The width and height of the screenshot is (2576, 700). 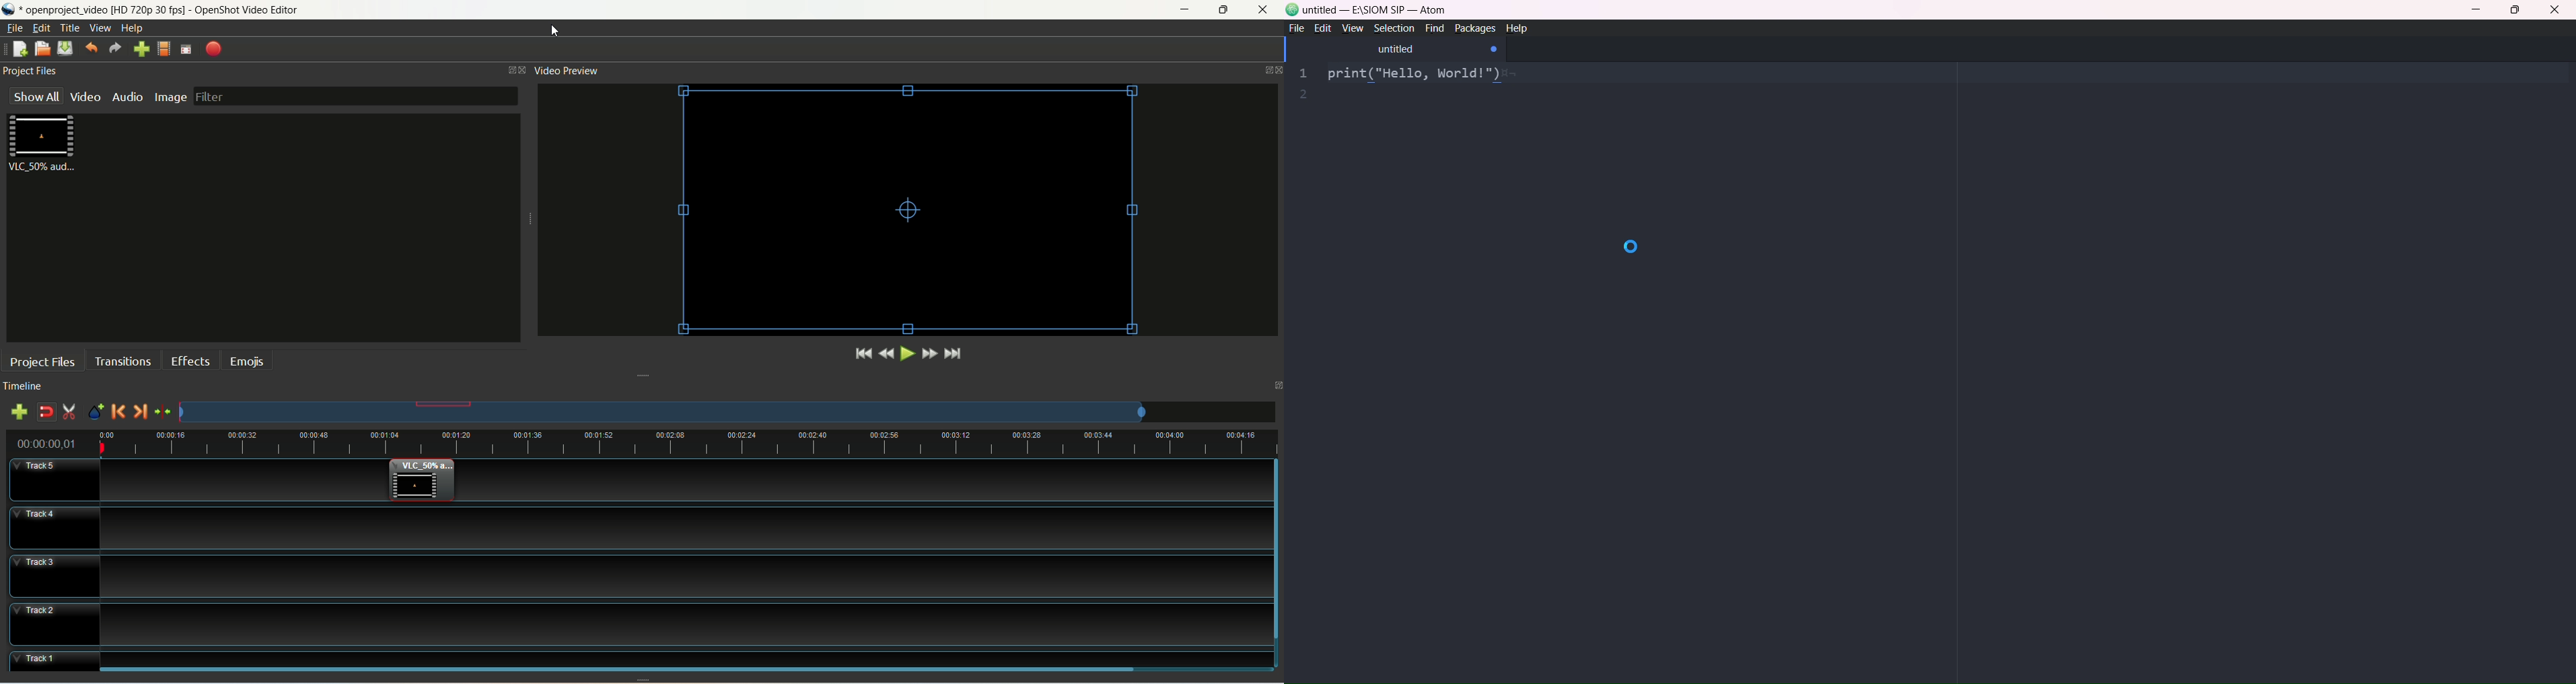 What do you see at coordinates (518, 70) in the screenshot?
I see `Panel control menu` at bounding box center [518, 70].